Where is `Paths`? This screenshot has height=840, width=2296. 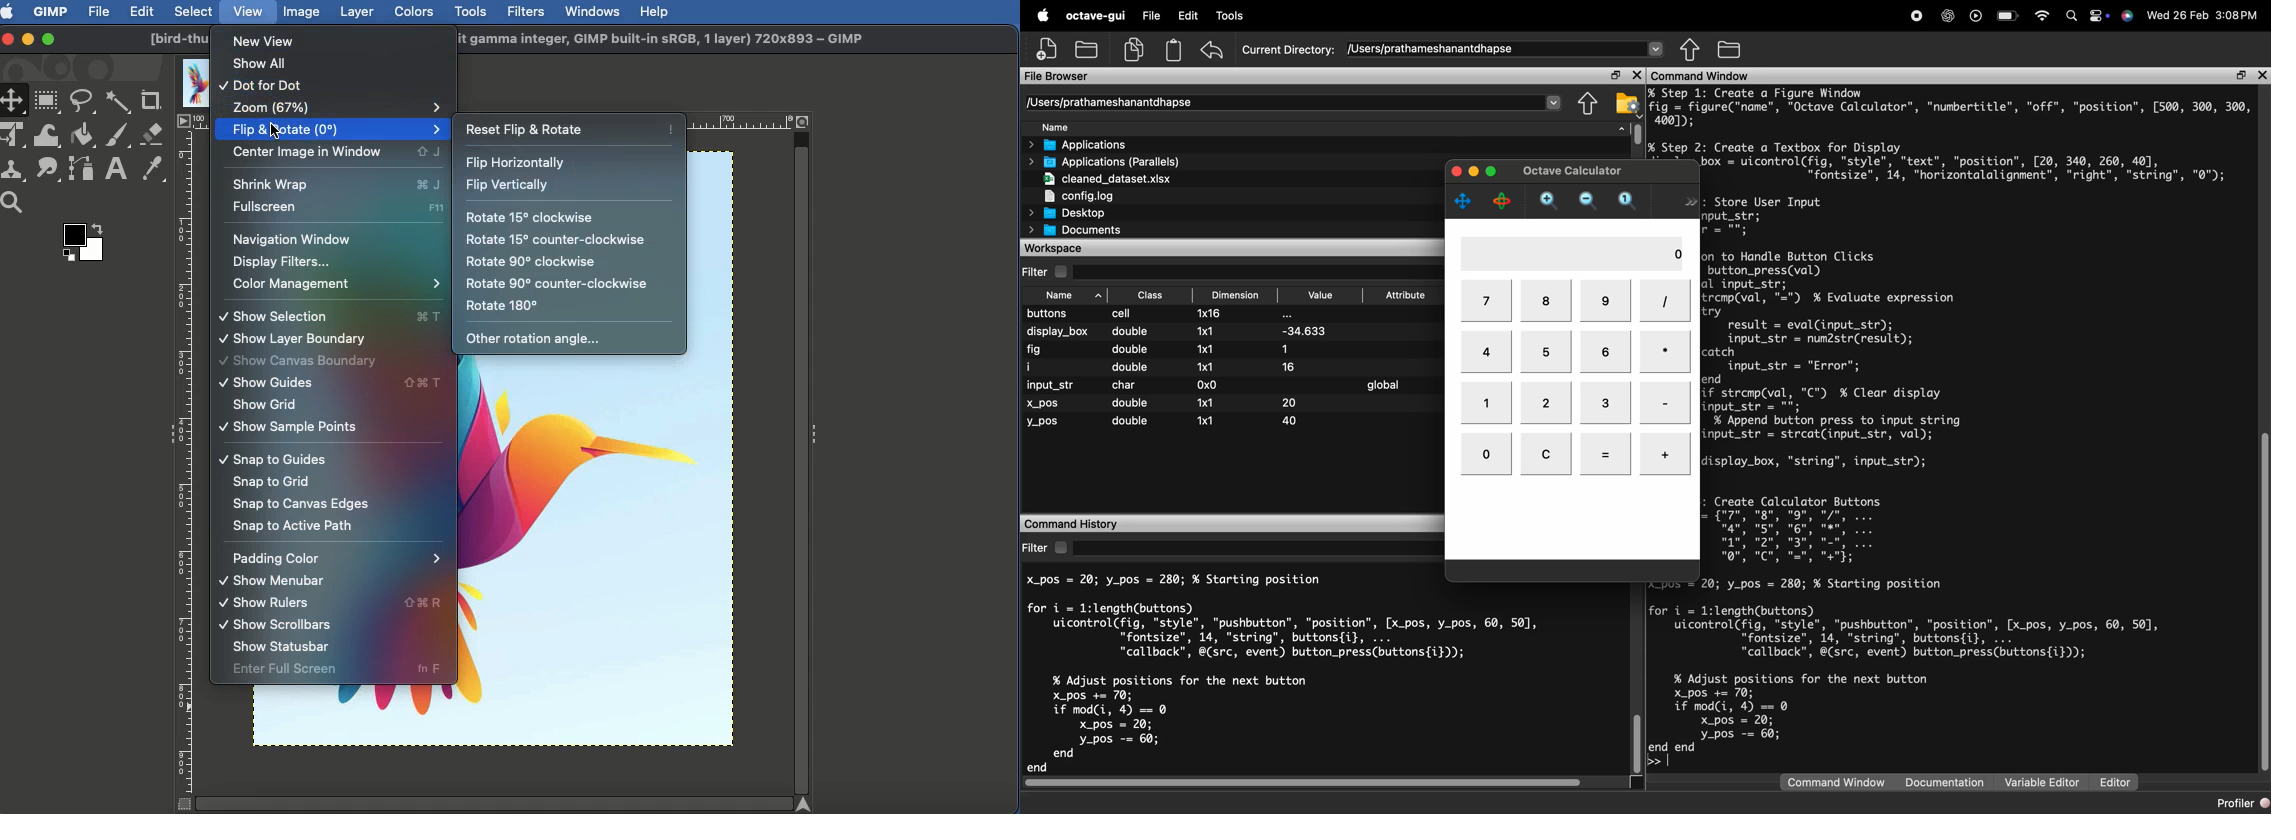
Paths is located at coordinates (80, 172).